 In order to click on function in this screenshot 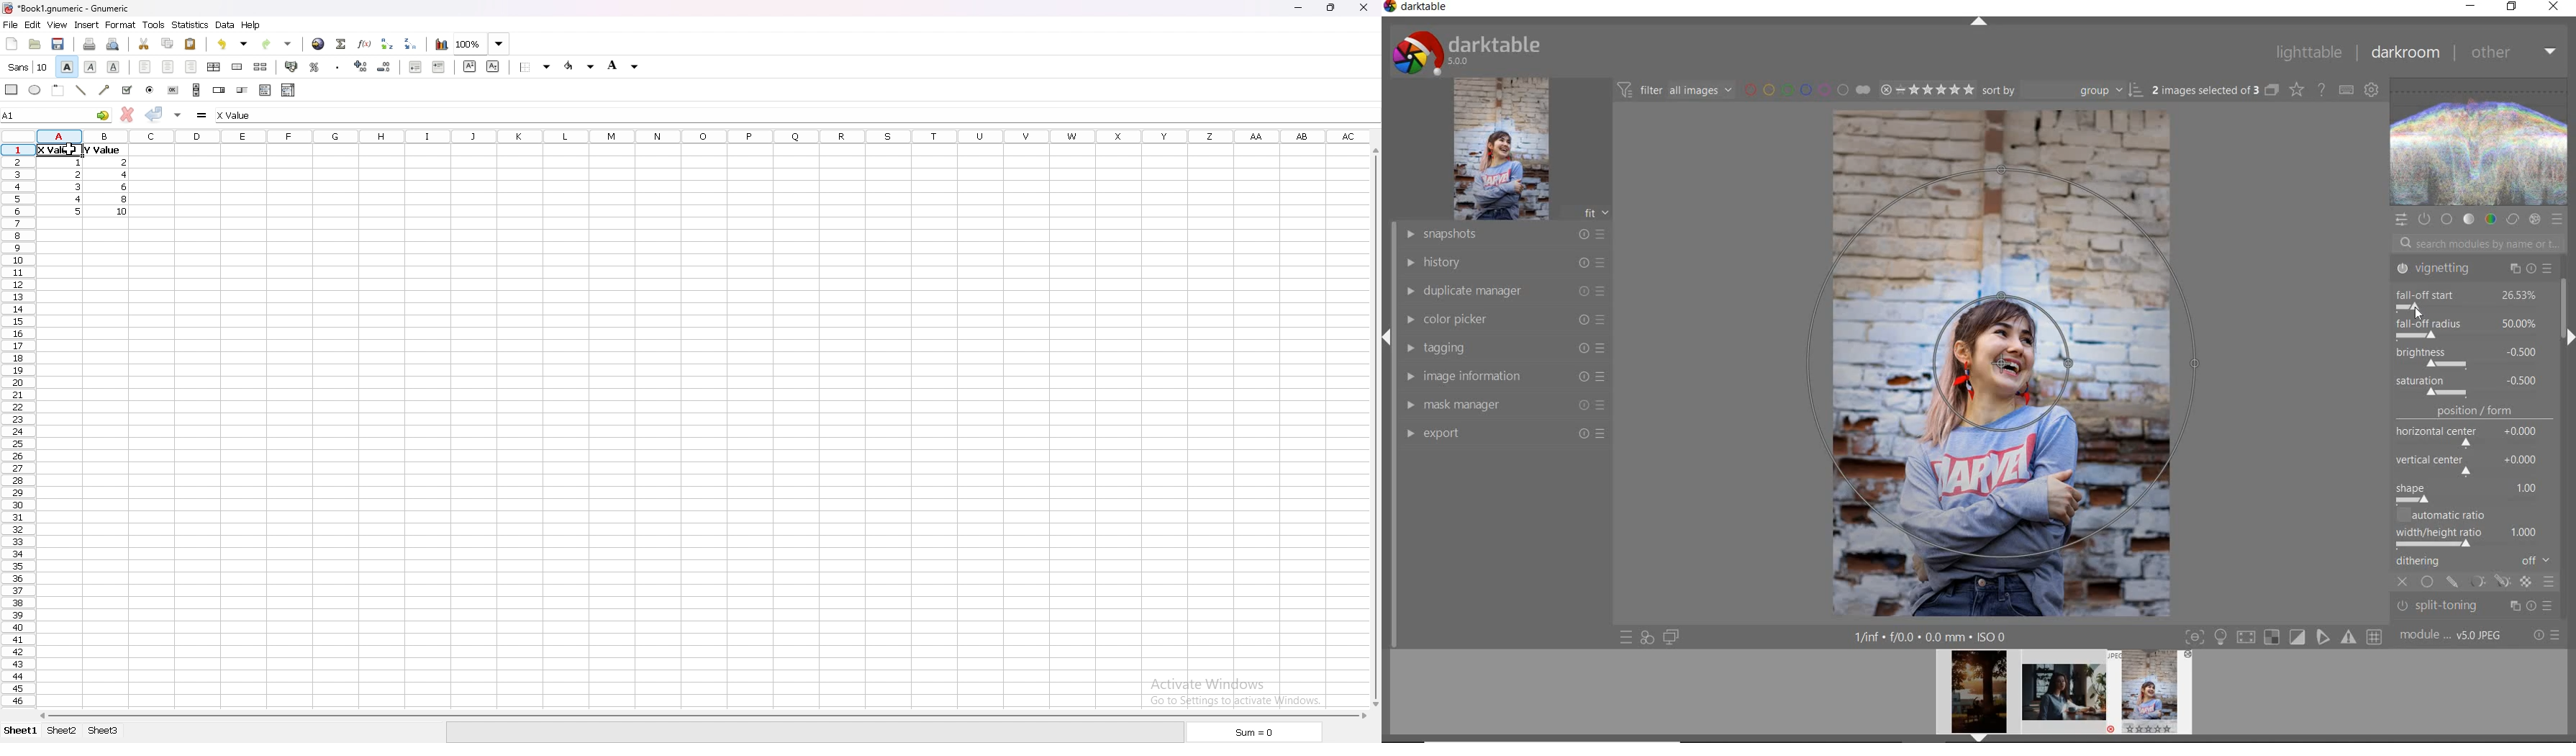, I will do `click(366, 43)`.